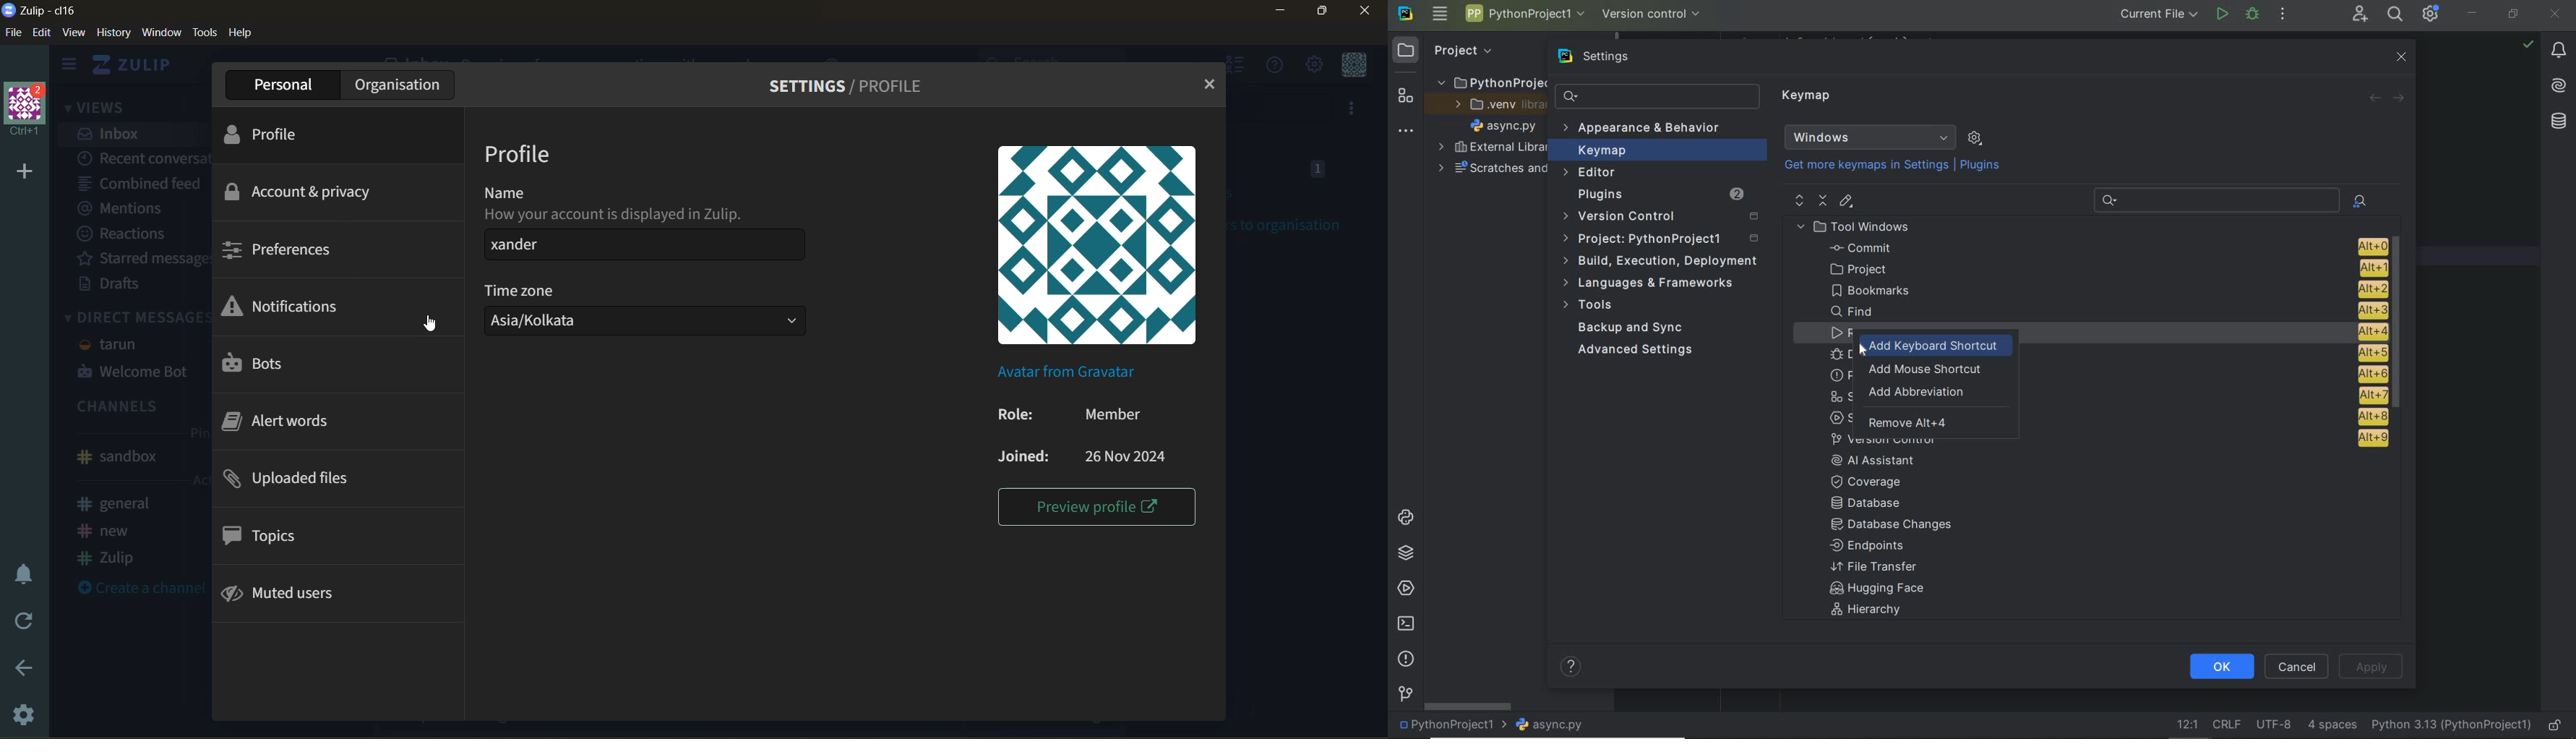 This screenshot has width=2576, height=756. What do you see at coordinates (1492, 169) in the screenshot?
I see `scratches and consoles` at bounding box center [1492, 169].